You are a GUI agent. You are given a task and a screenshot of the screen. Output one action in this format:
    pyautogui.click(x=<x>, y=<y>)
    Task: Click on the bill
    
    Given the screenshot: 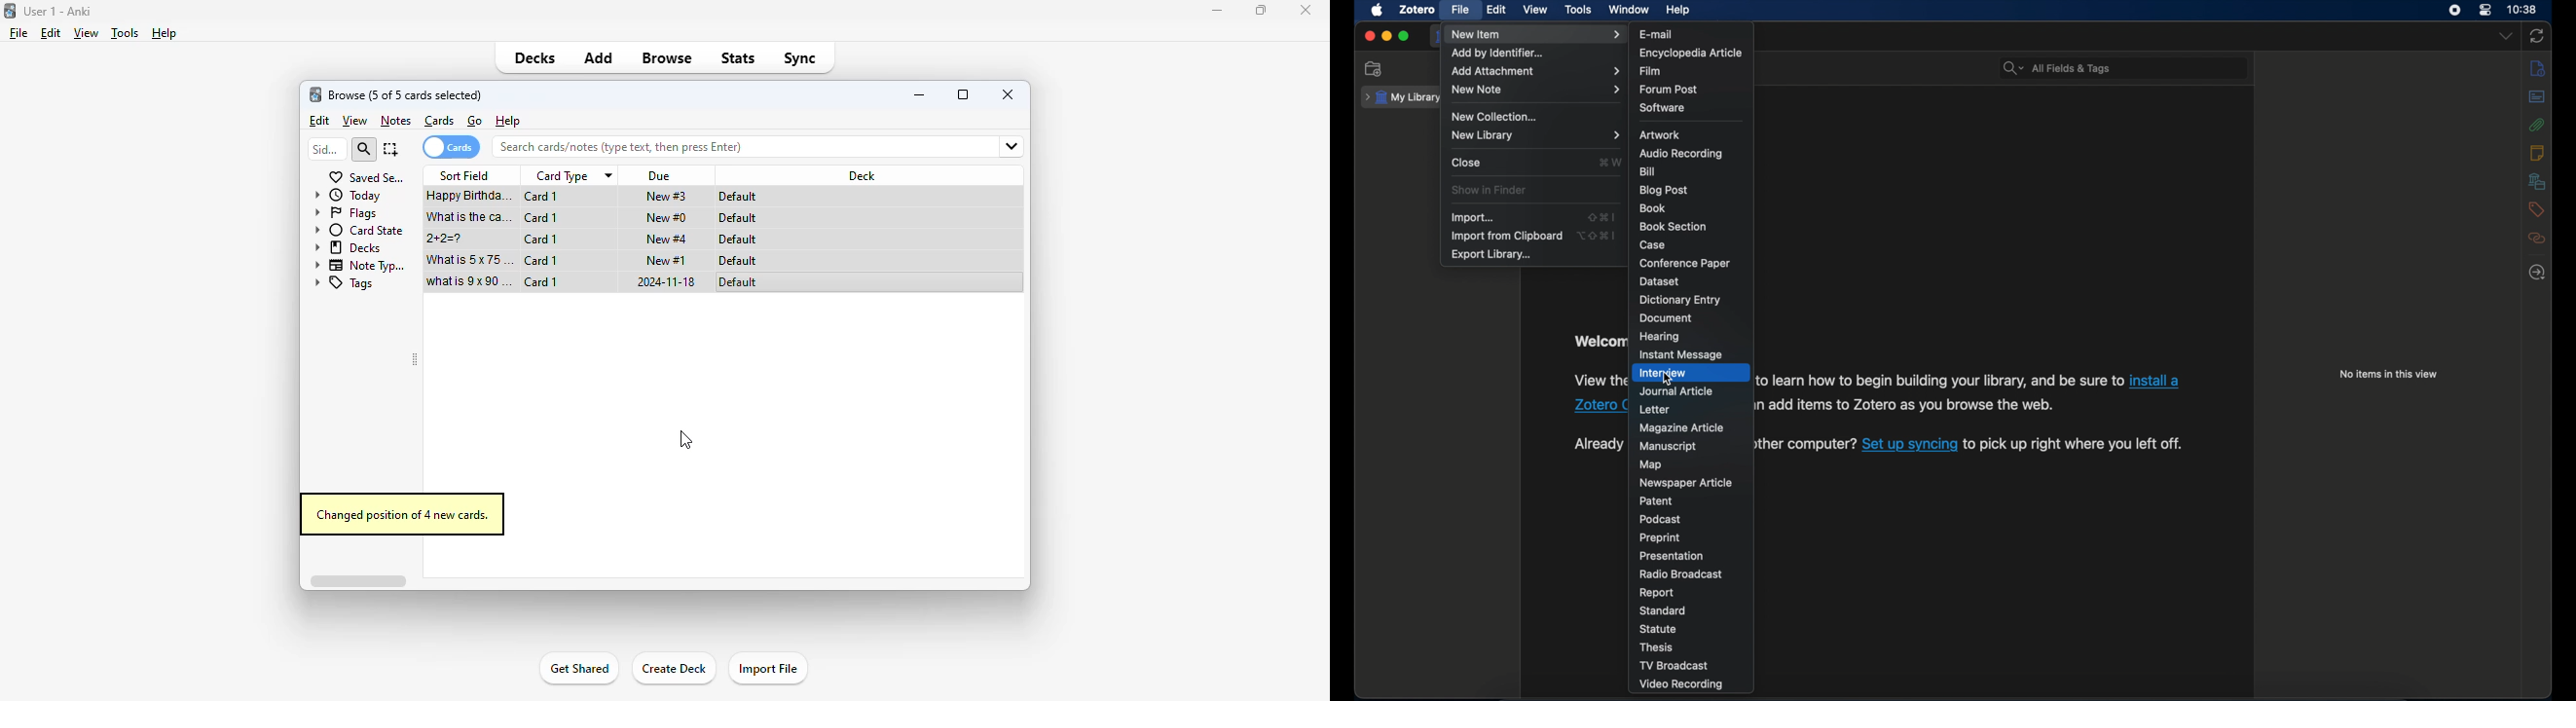 What is the action you would take?
    pyautogui.click(x=1649, y=171)
    